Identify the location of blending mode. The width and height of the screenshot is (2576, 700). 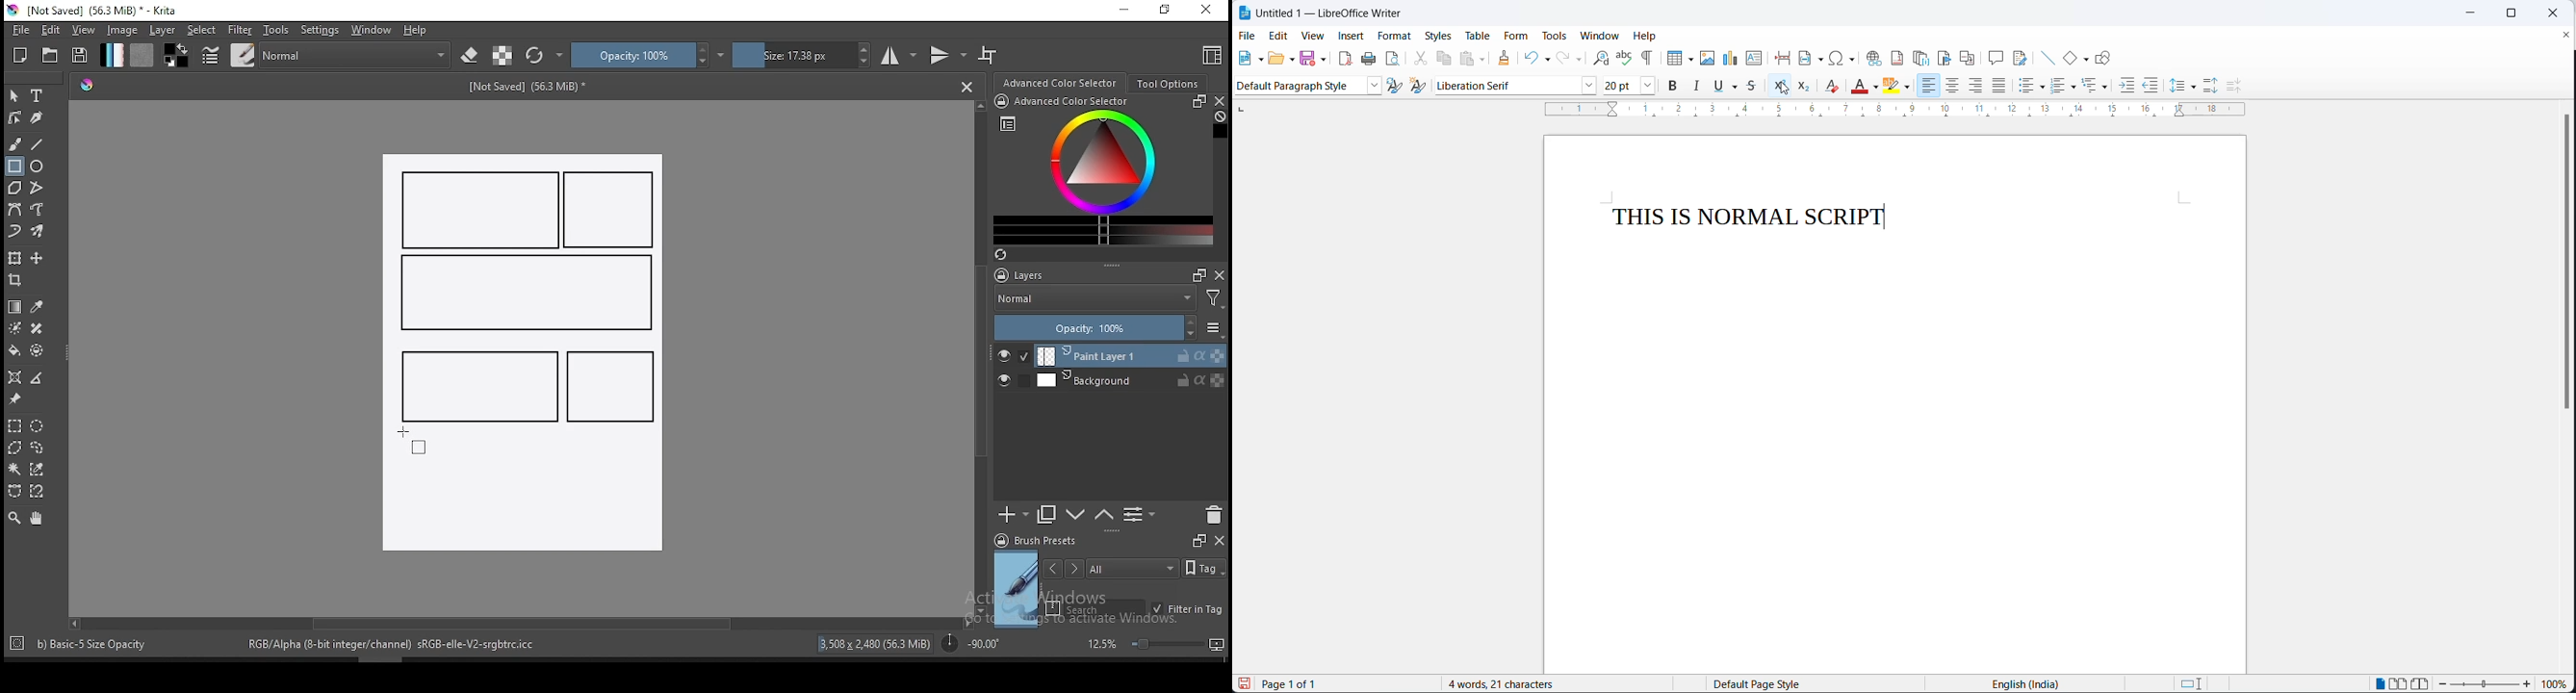
(356, 55).